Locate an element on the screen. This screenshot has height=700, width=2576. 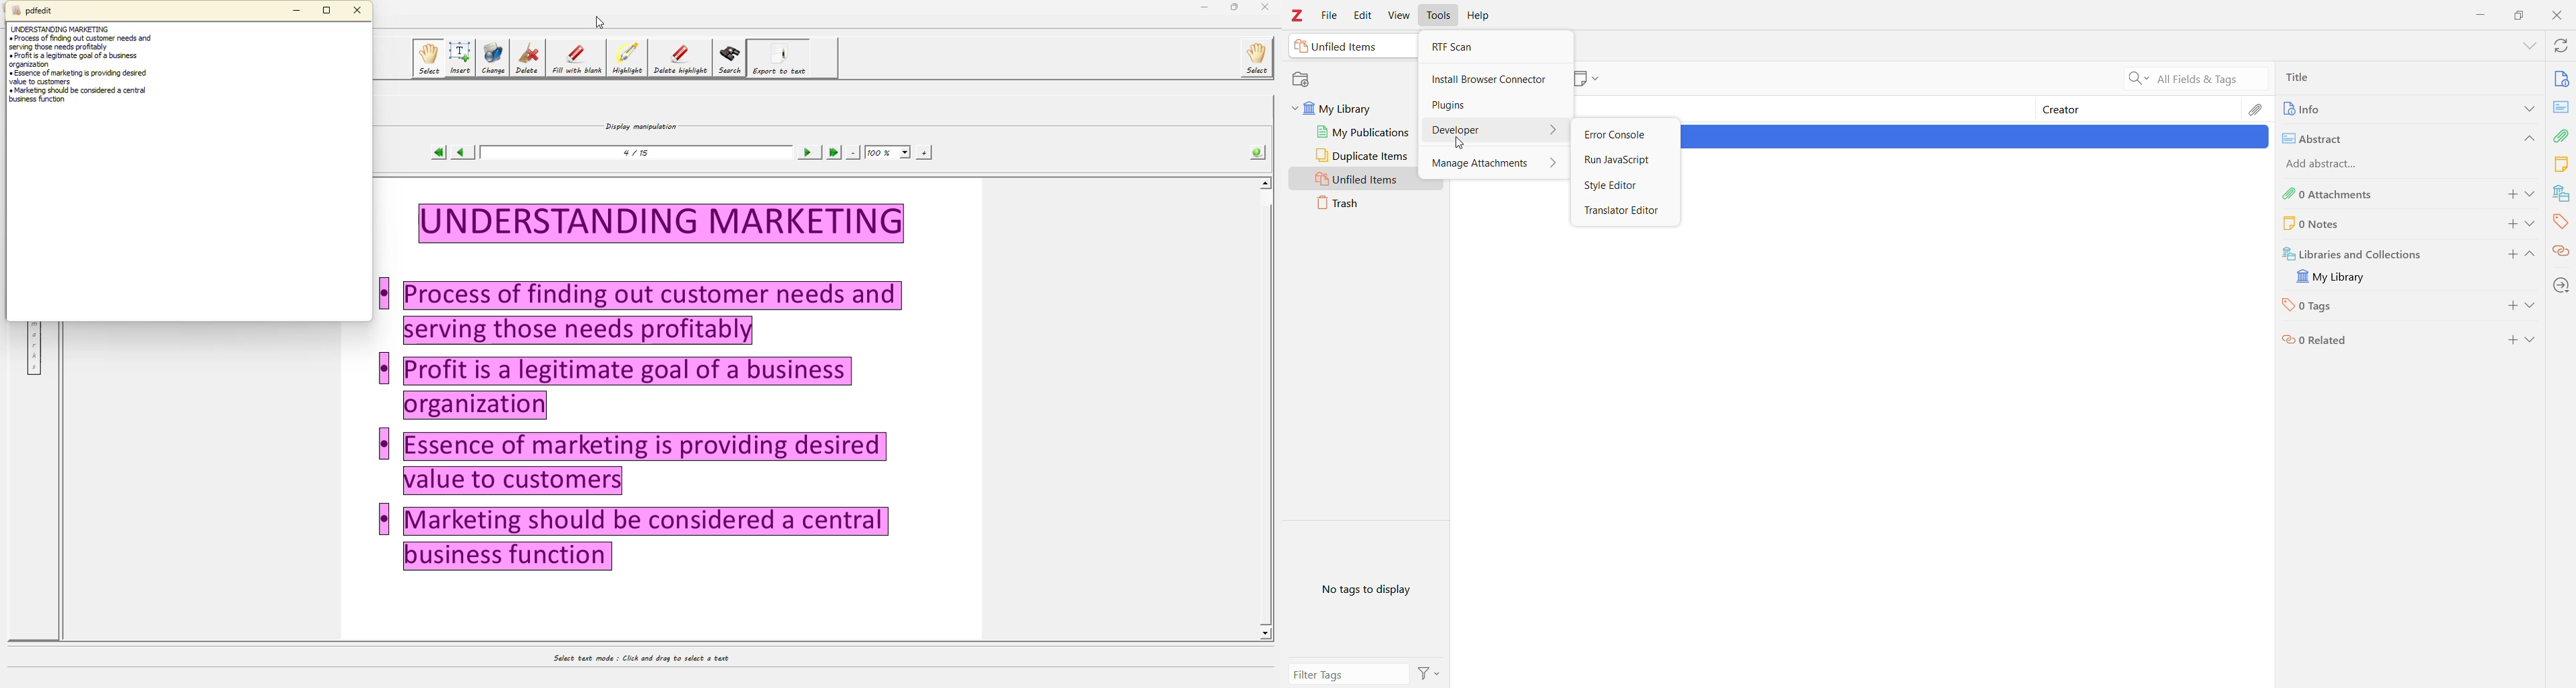
Manage Attachments is located at coordinates (1495, 162).